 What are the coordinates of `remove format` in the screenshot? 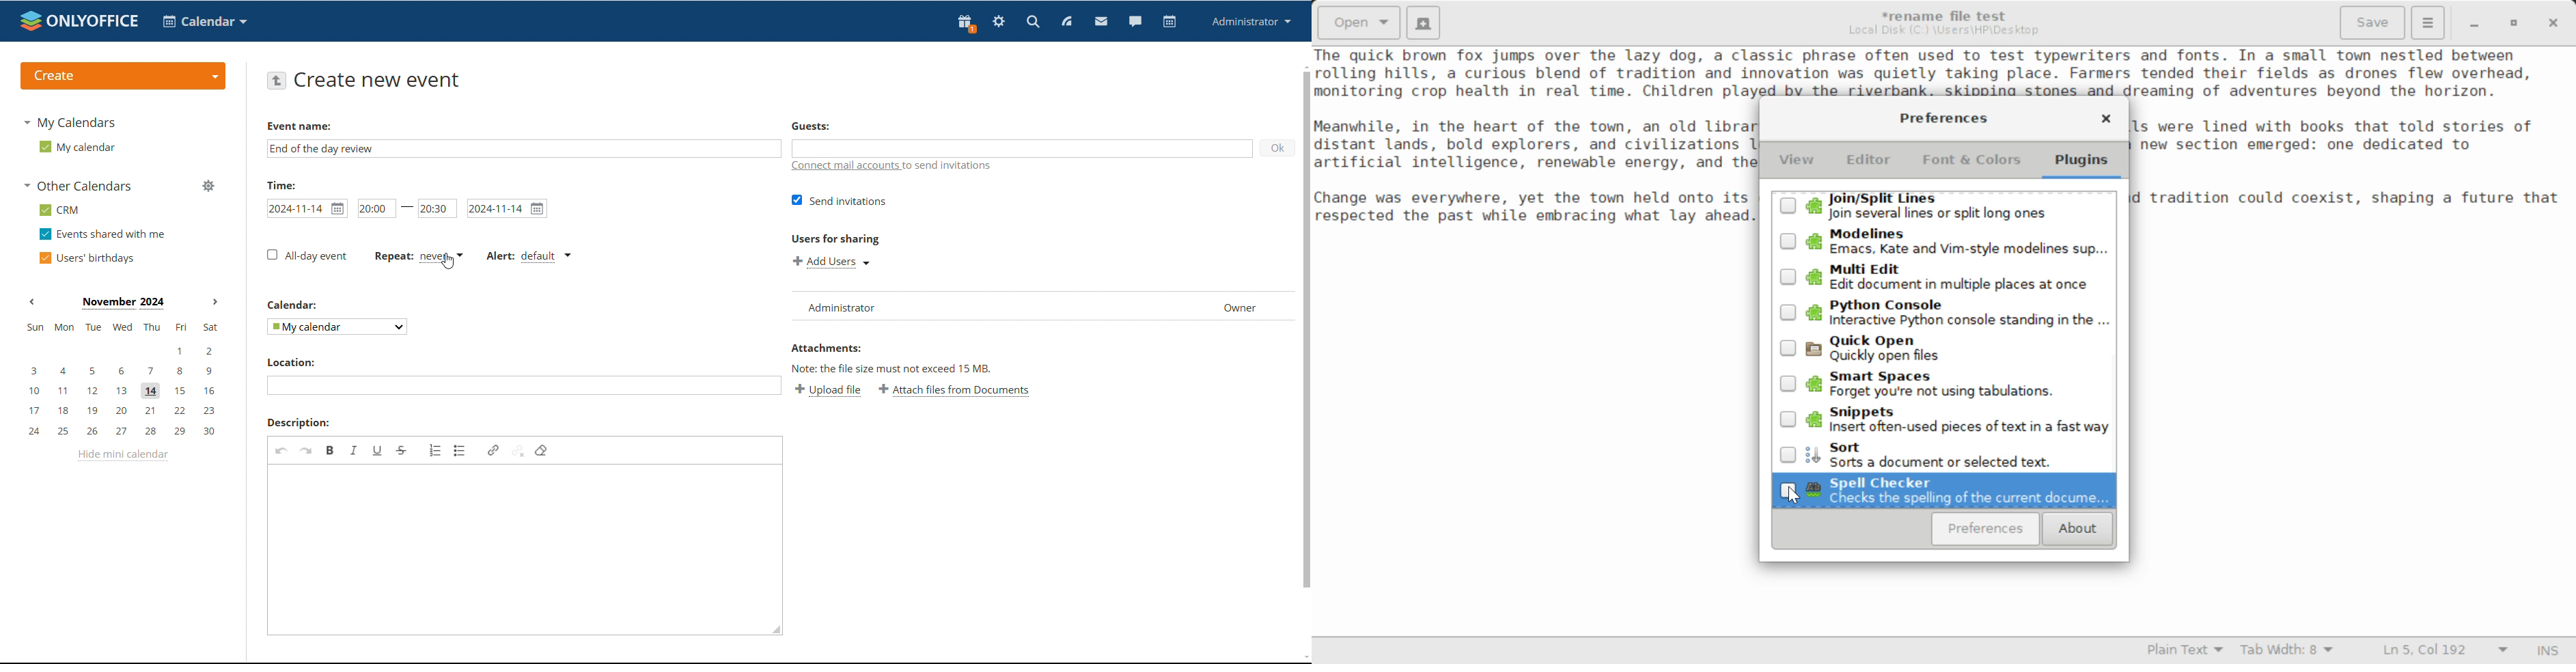 It's located at (541, 450).